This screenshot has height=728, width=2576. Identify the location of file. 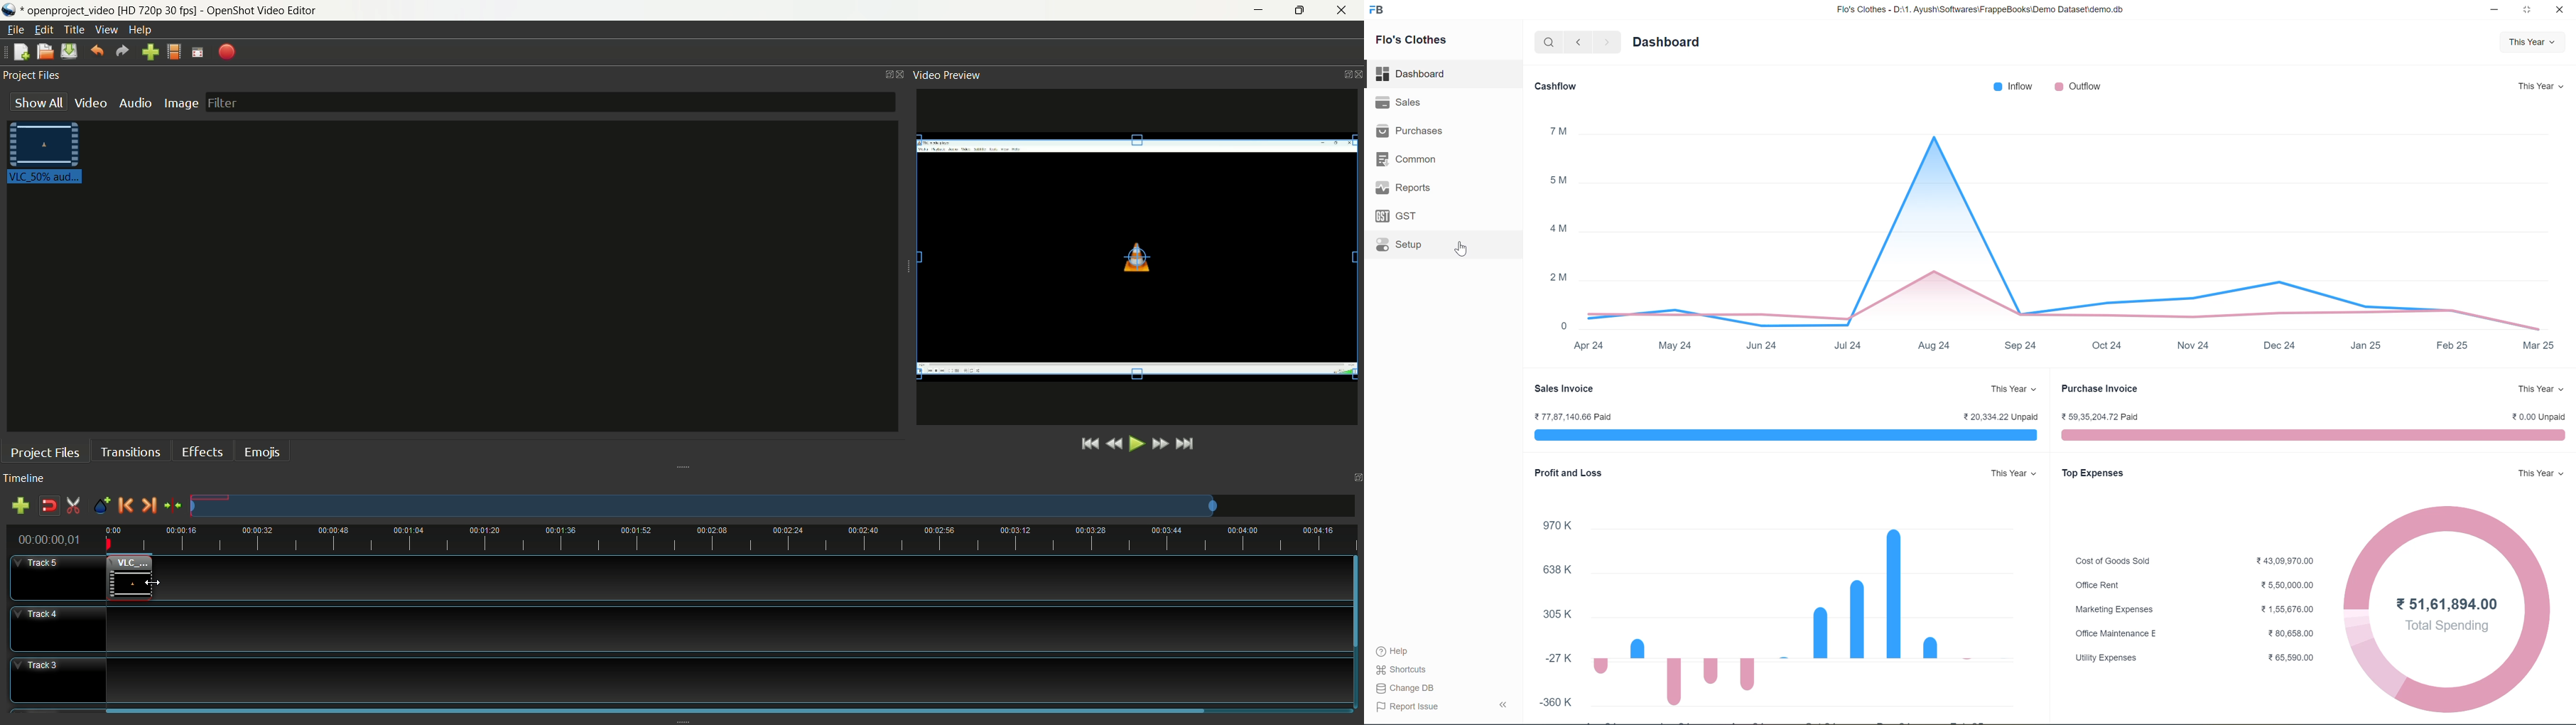
(20, 30).